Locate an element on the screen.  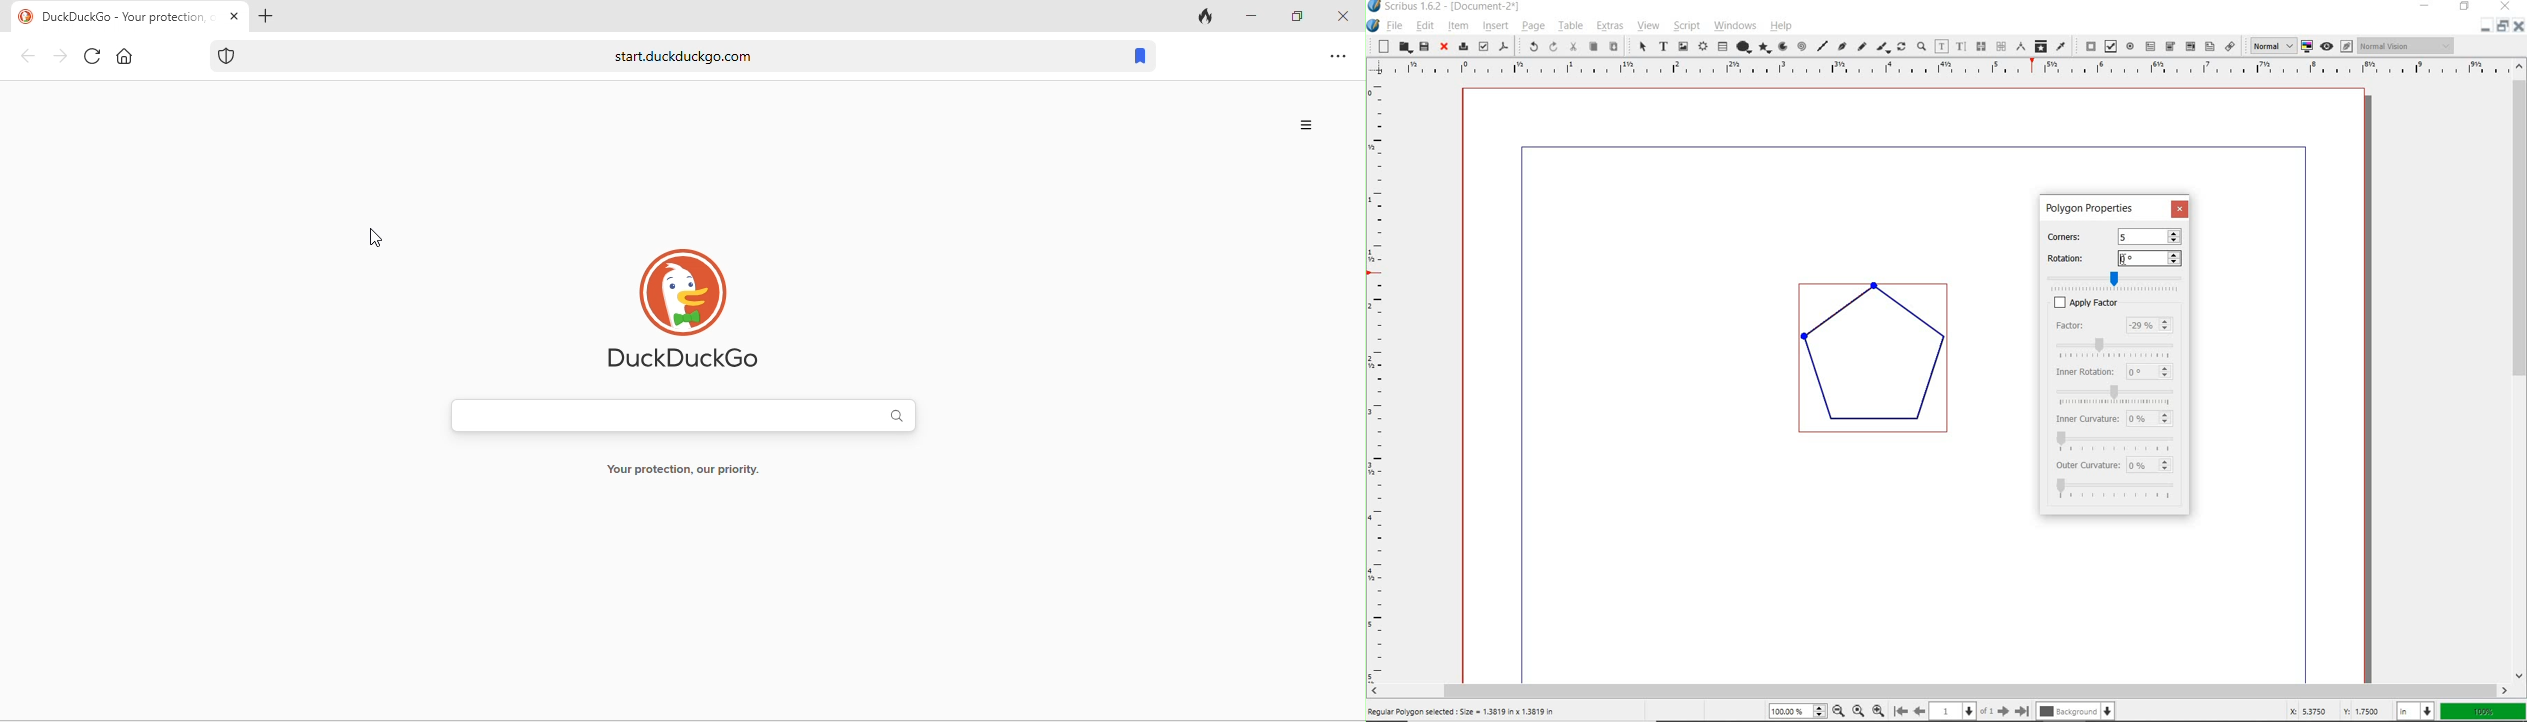
edit contents of frame is located at coordinates (1942, 46).